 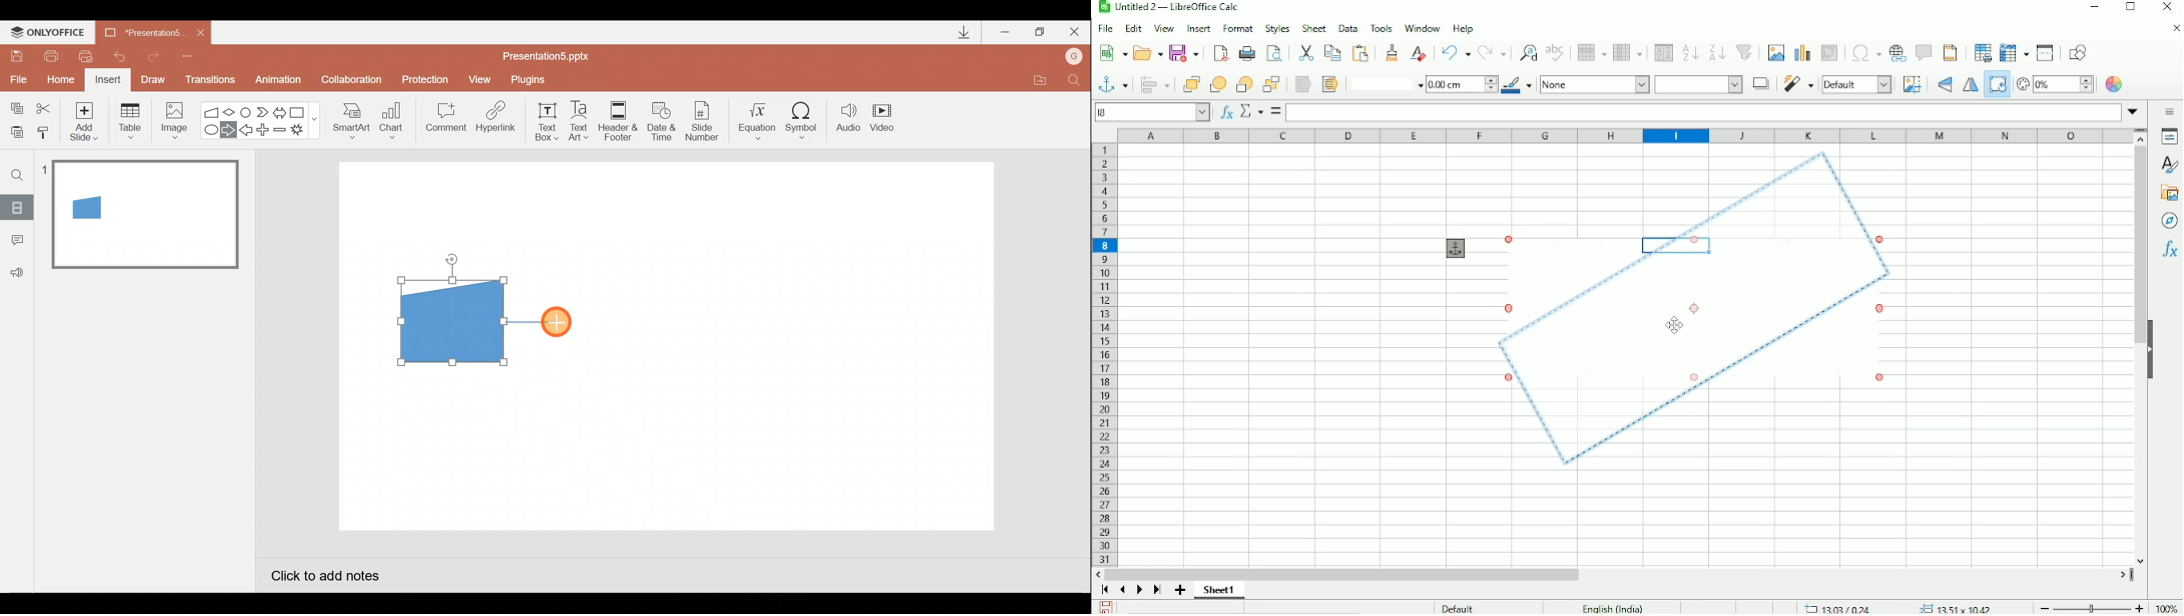 I want to click on Find, so click(x=18, y=175).